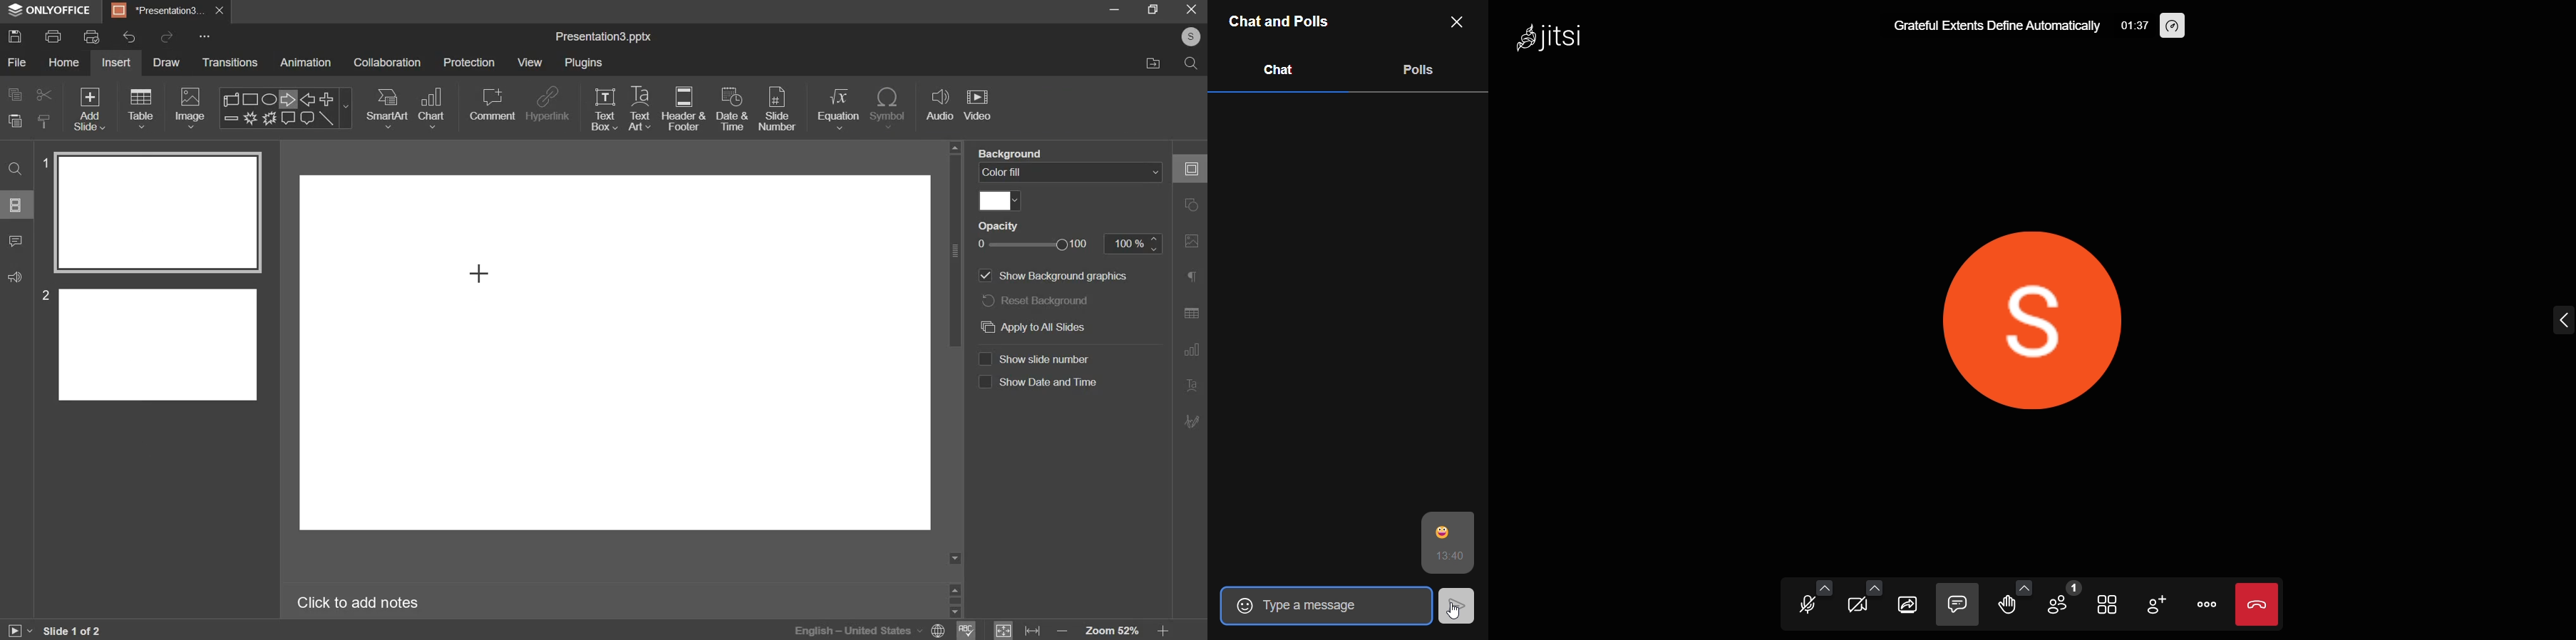 The width and height of the screenshot is (2576, 644). Describe the element at coordinates (129, 37) in the screenshot. I see `undo` at that location.